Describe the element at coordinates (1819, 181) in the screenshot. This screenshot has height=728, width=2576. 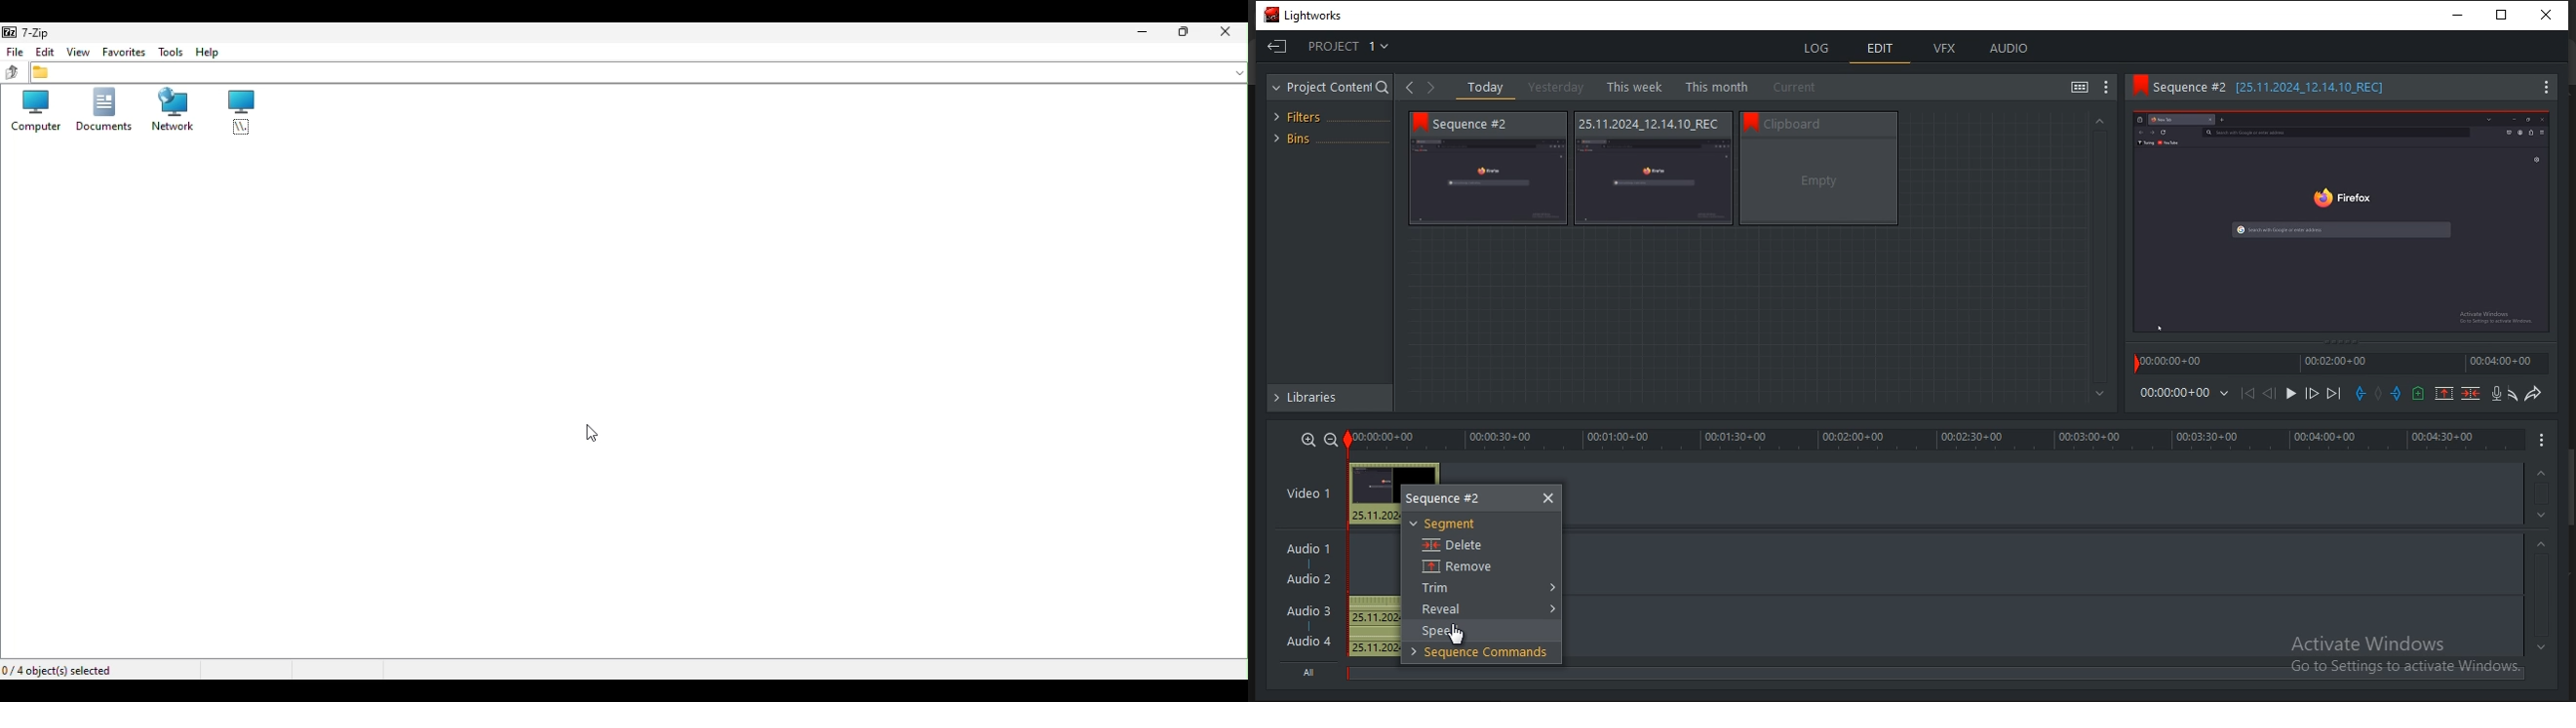
I see `video thumbnail` at that location.